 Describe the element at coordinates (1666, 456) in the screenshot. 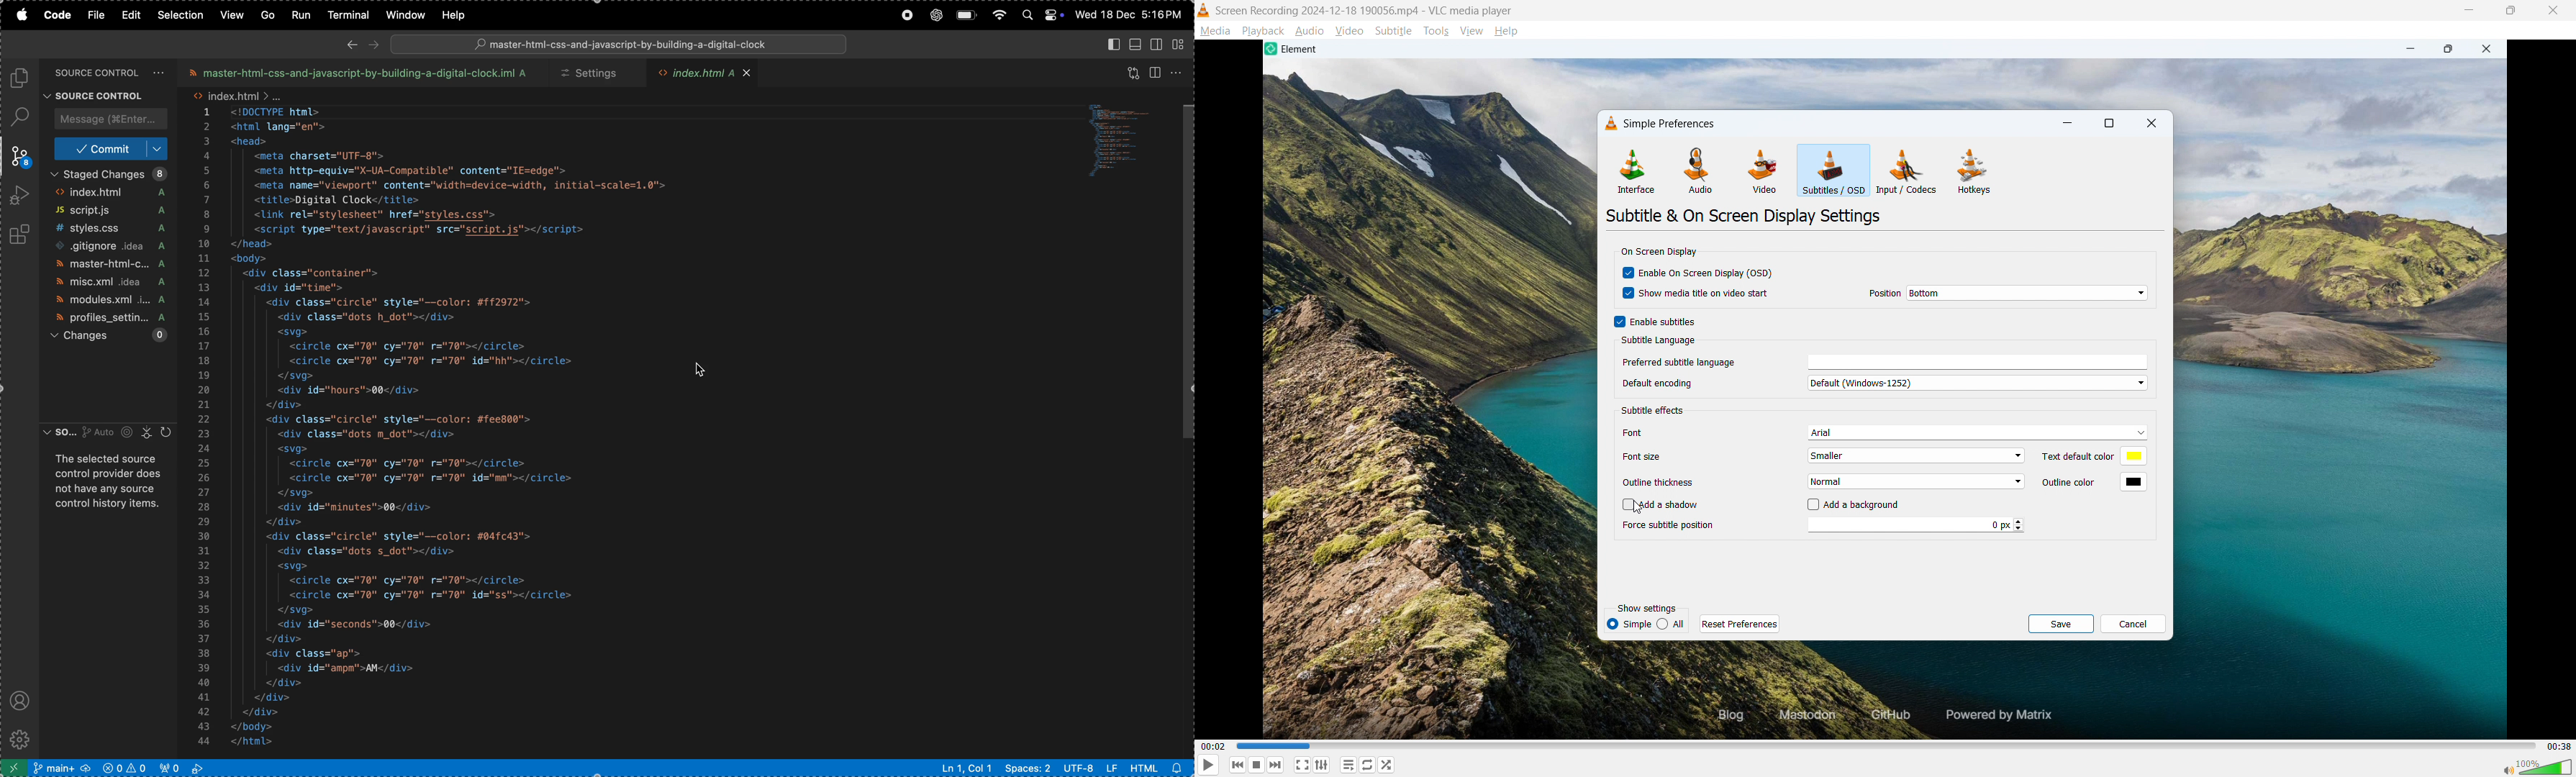

I see `Font size` at that location.